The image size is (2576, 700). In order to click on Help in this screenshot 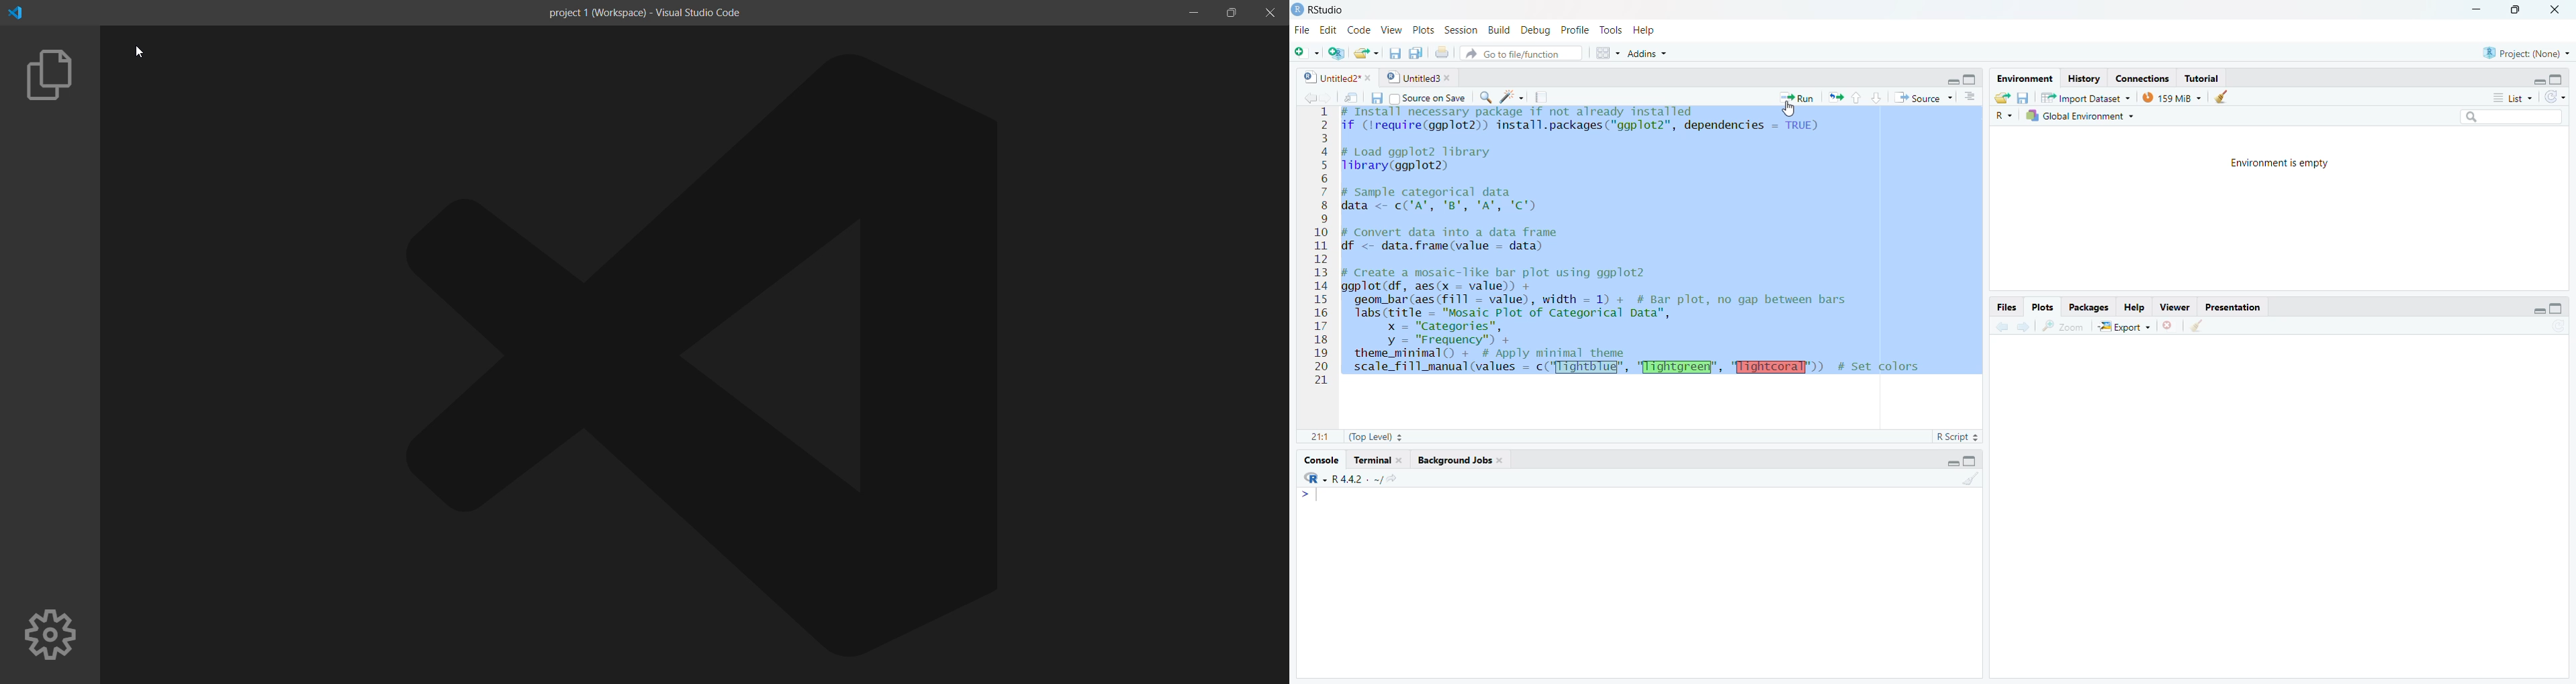, I will do `click(2134, 308)`.